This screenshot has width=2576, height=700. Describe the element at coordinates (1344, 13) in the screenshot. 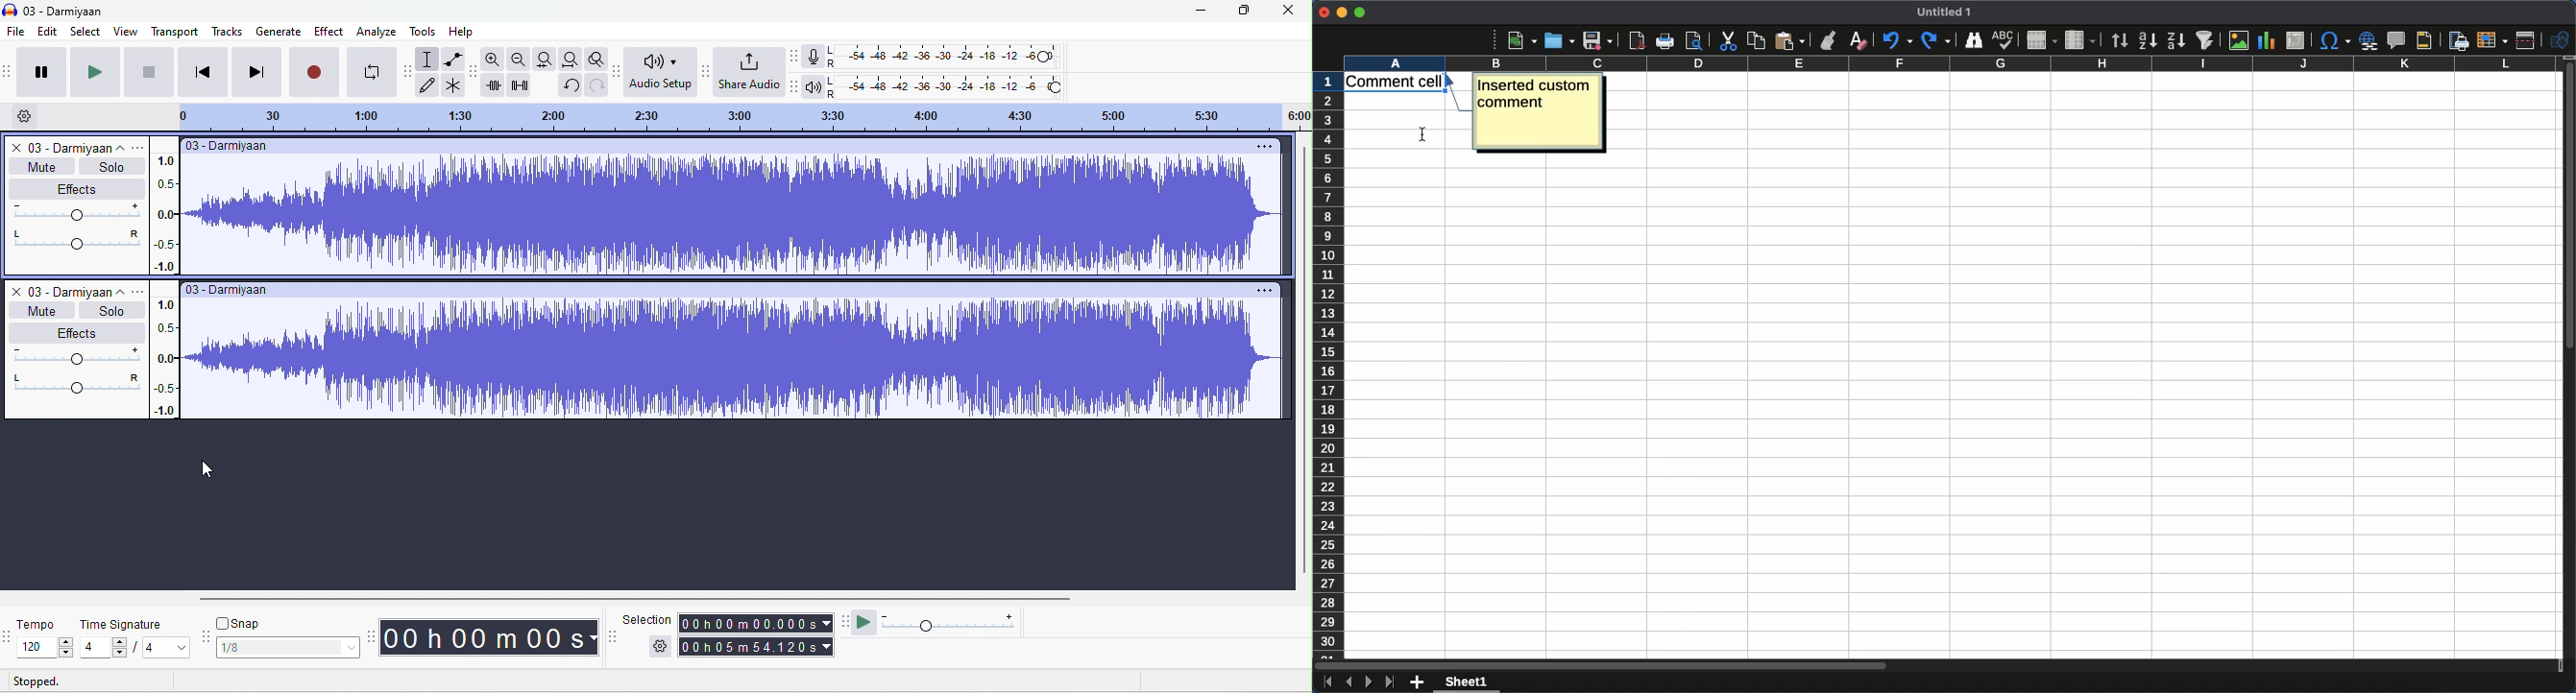

I see `Minimize` at that location.